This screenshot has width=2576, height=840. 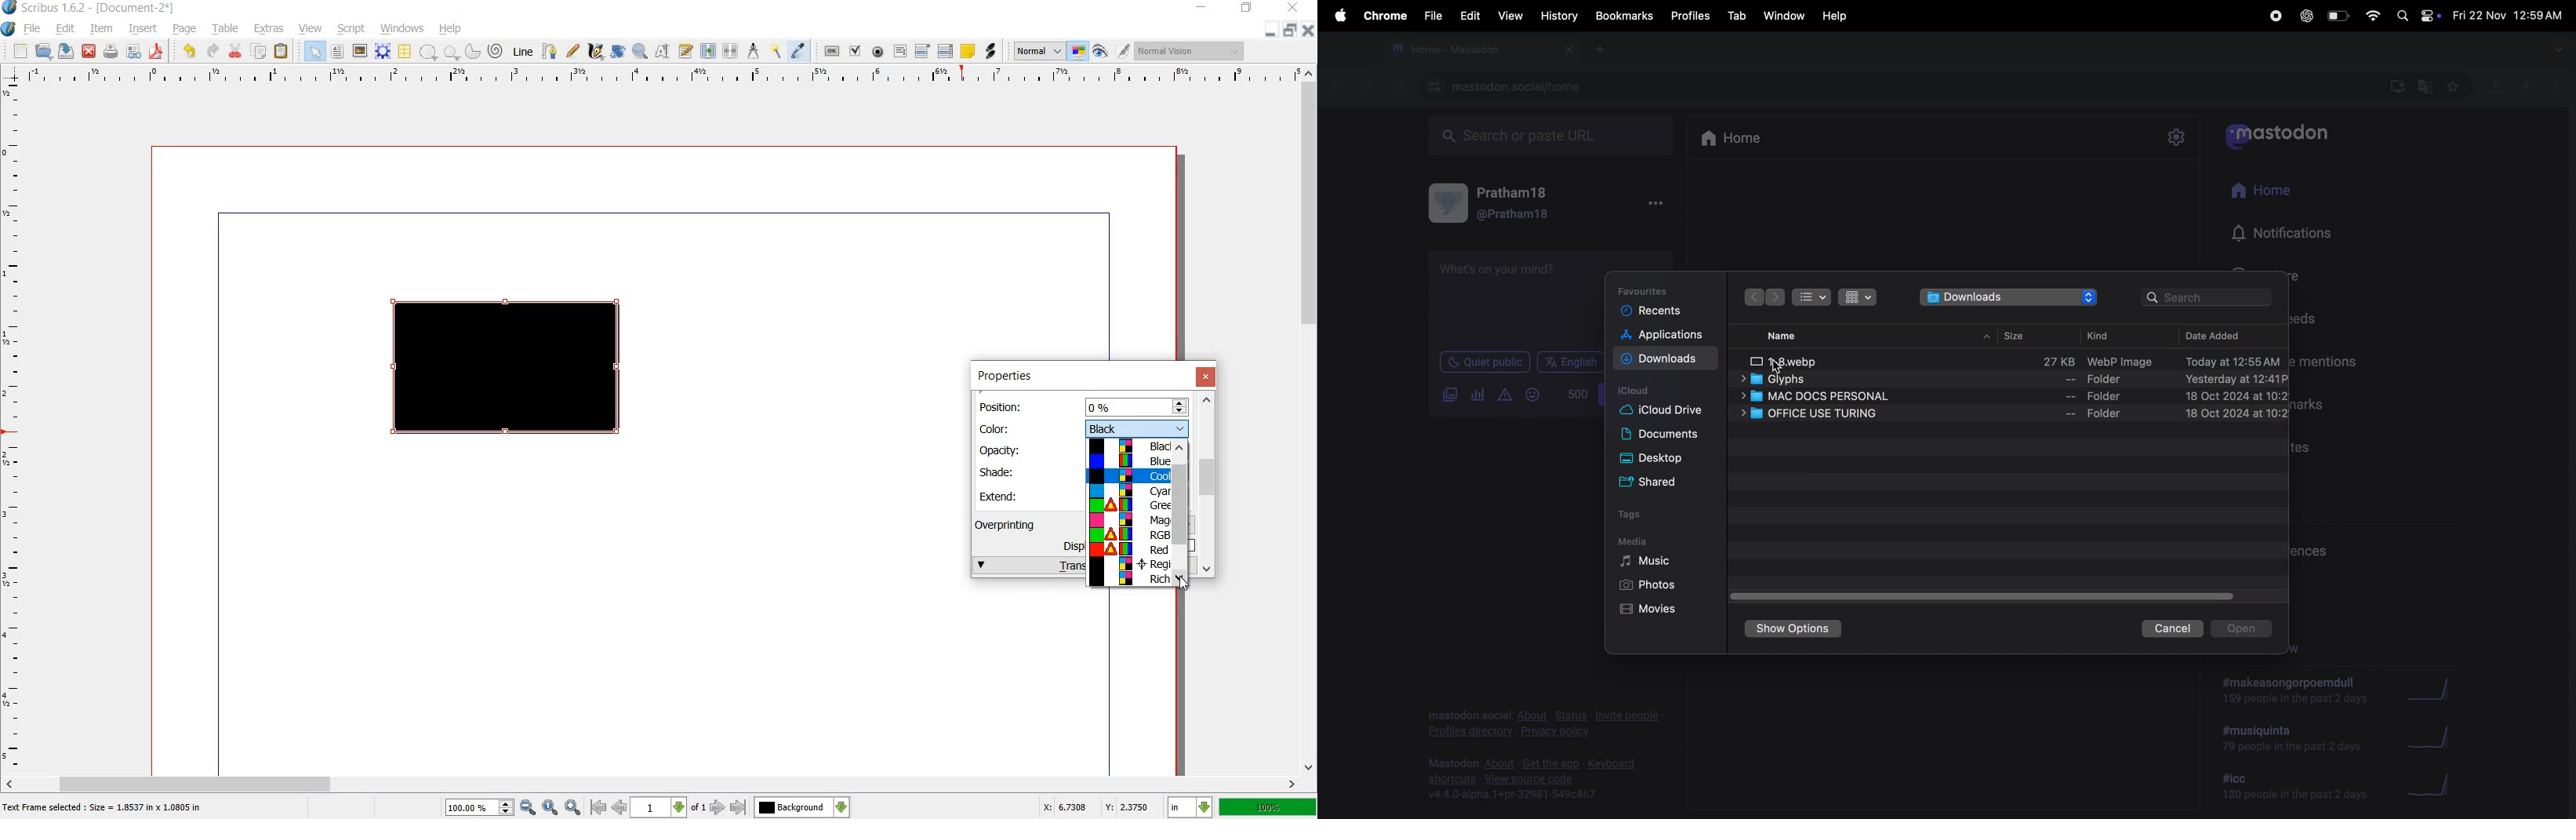 I want to click on view, so click(x=311, y=29).